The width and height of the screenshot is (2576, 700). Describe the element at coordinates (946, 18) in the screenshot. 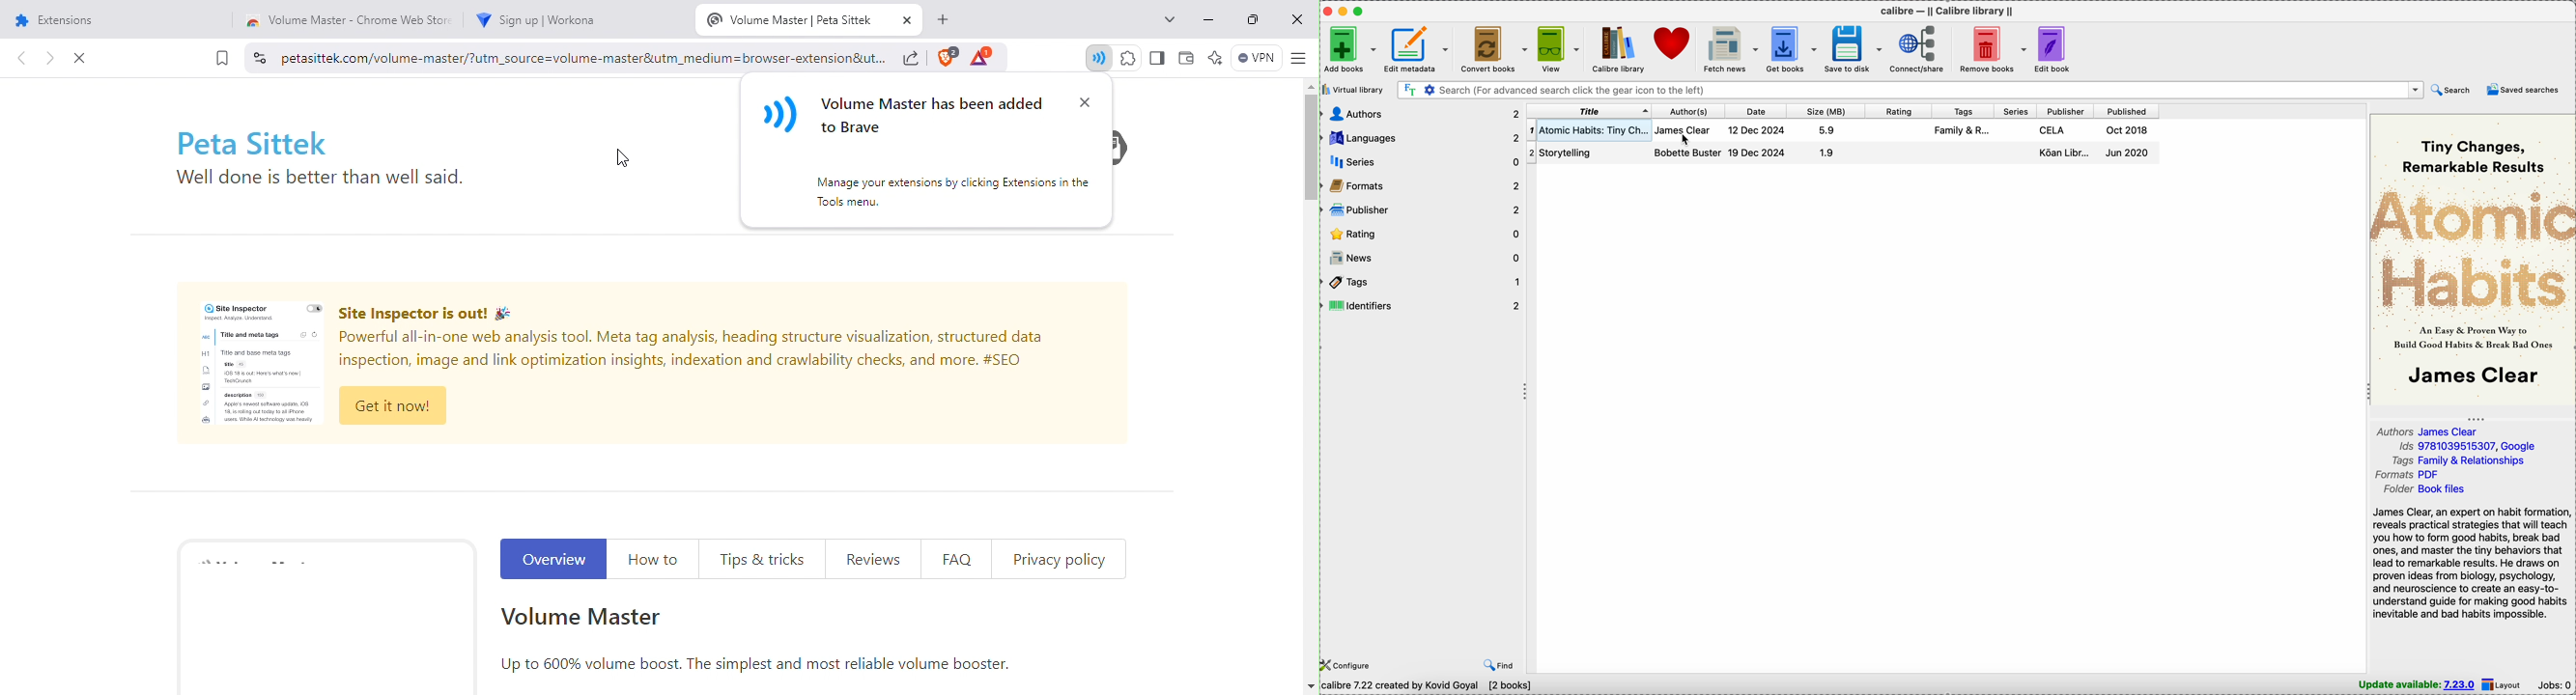

I see `new tab ` at that location.